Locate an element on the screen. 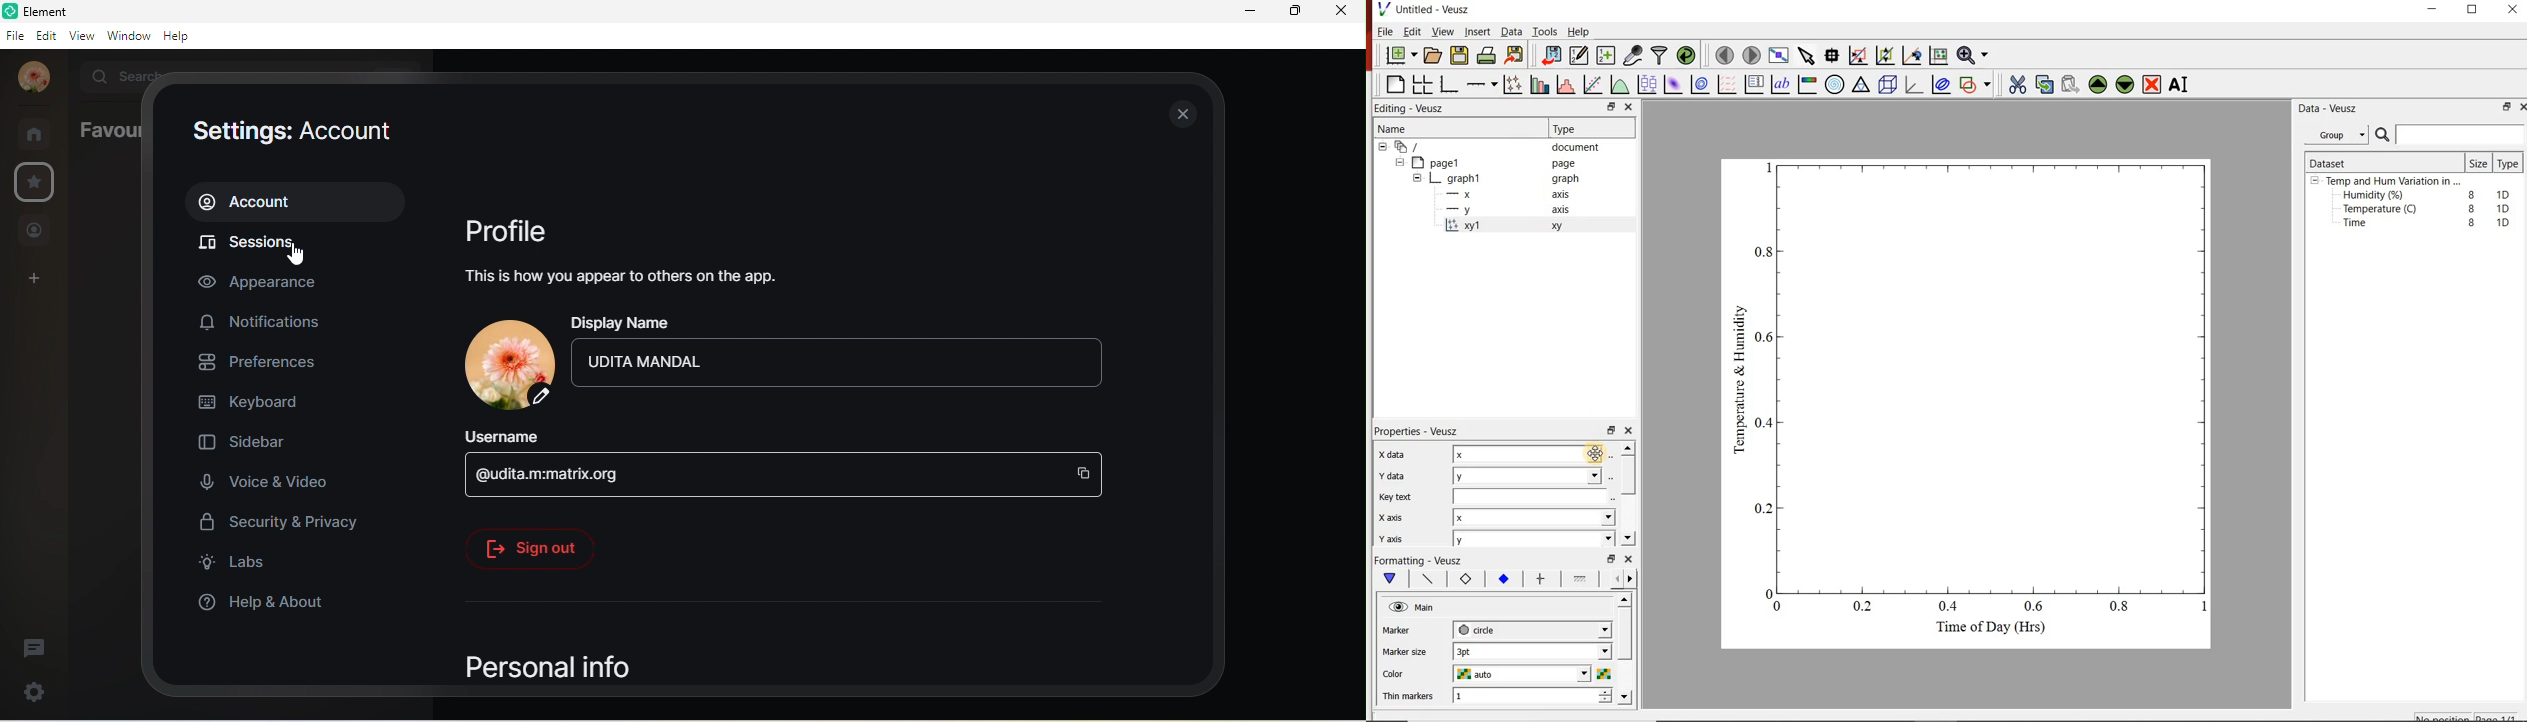 This screenshot has height=728, width=2548. rooms is located at coordinates (39, 133).